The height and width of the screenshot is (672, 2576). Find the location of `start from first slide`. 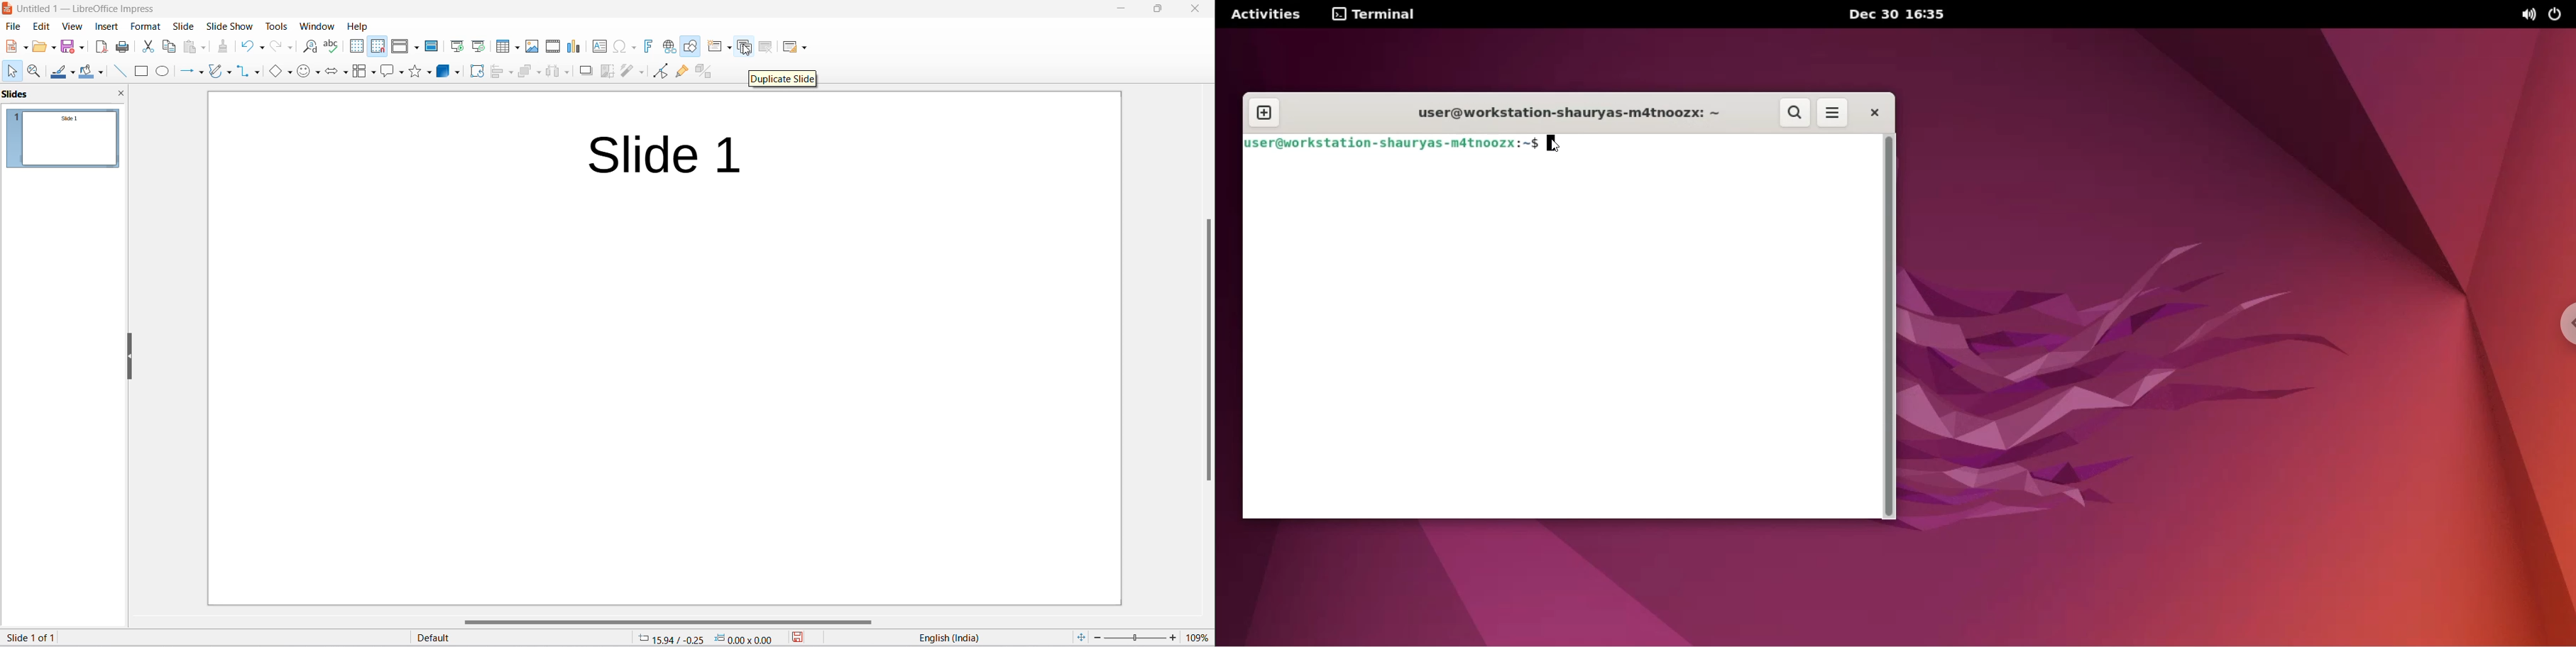

start from first slide is located at coordinates (455, 46).